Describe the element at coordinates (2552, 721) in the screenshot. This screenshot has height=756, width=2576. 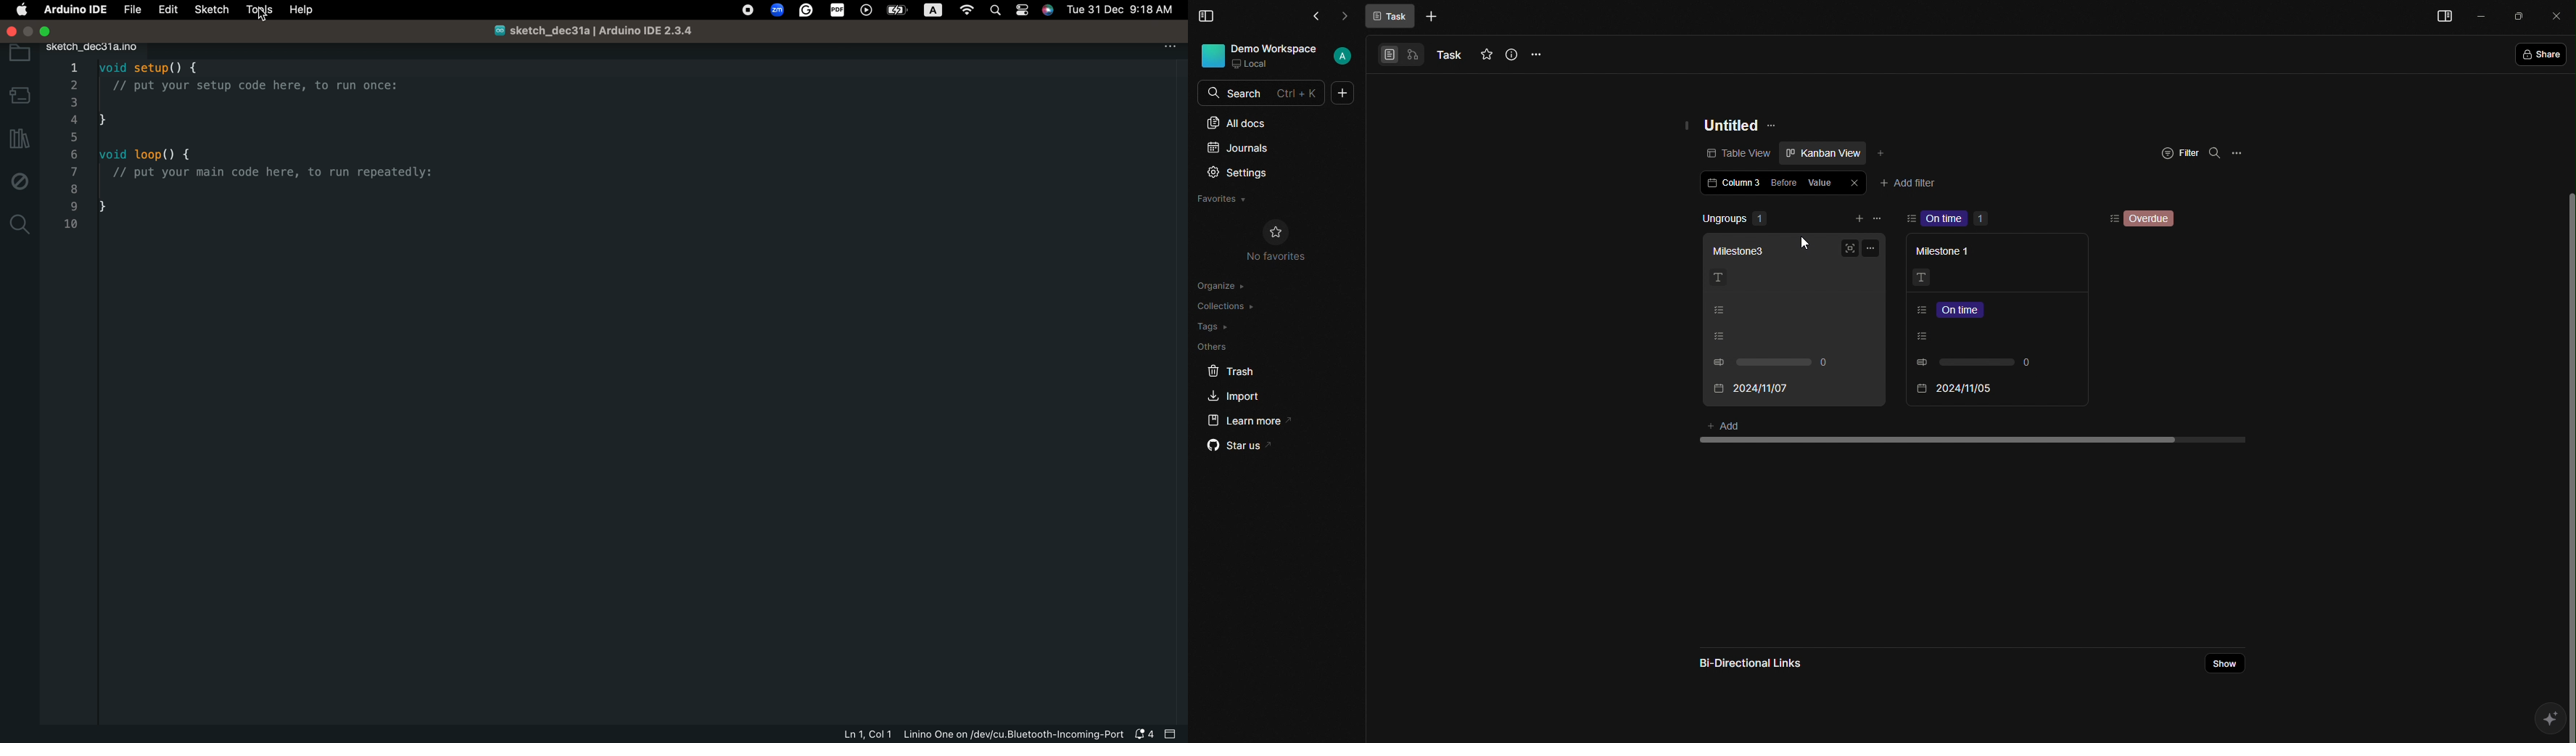
I see `AI` at that location.